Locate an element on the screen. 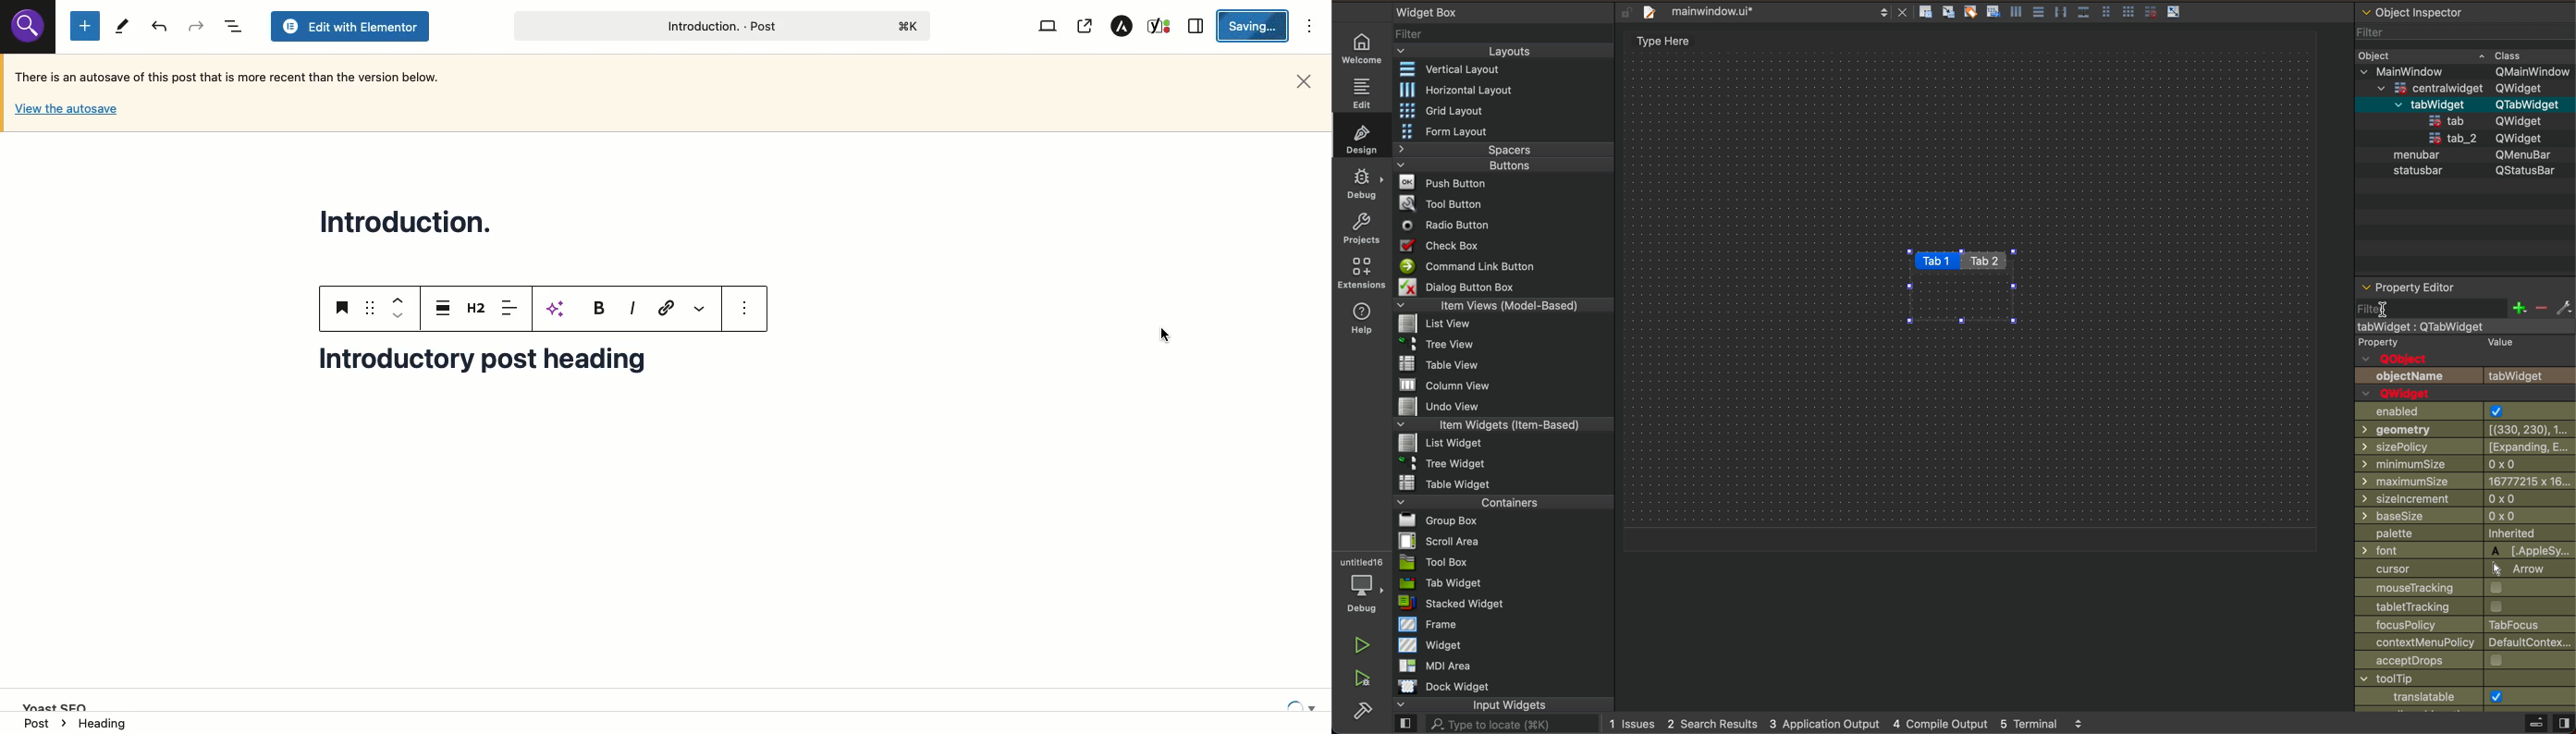   is located at coordinates (2466, 482).